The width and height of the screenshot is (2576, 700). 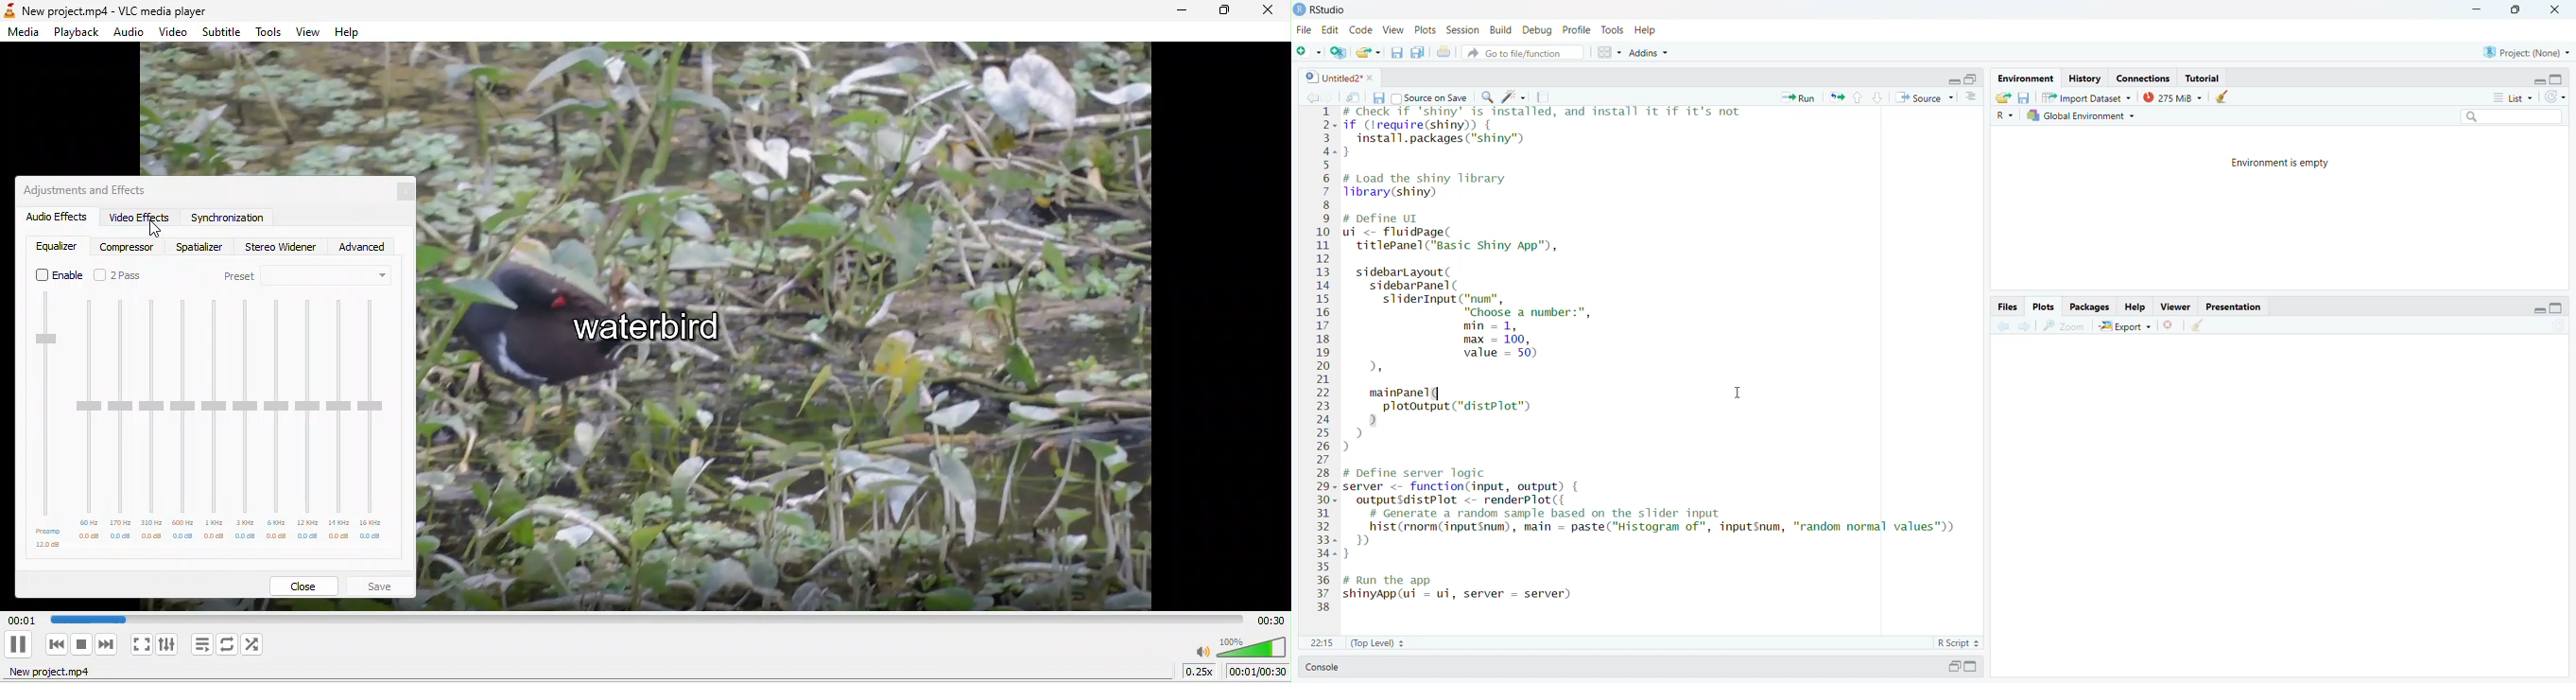 I want to click on 22:15, so click(x=1322, y=643).